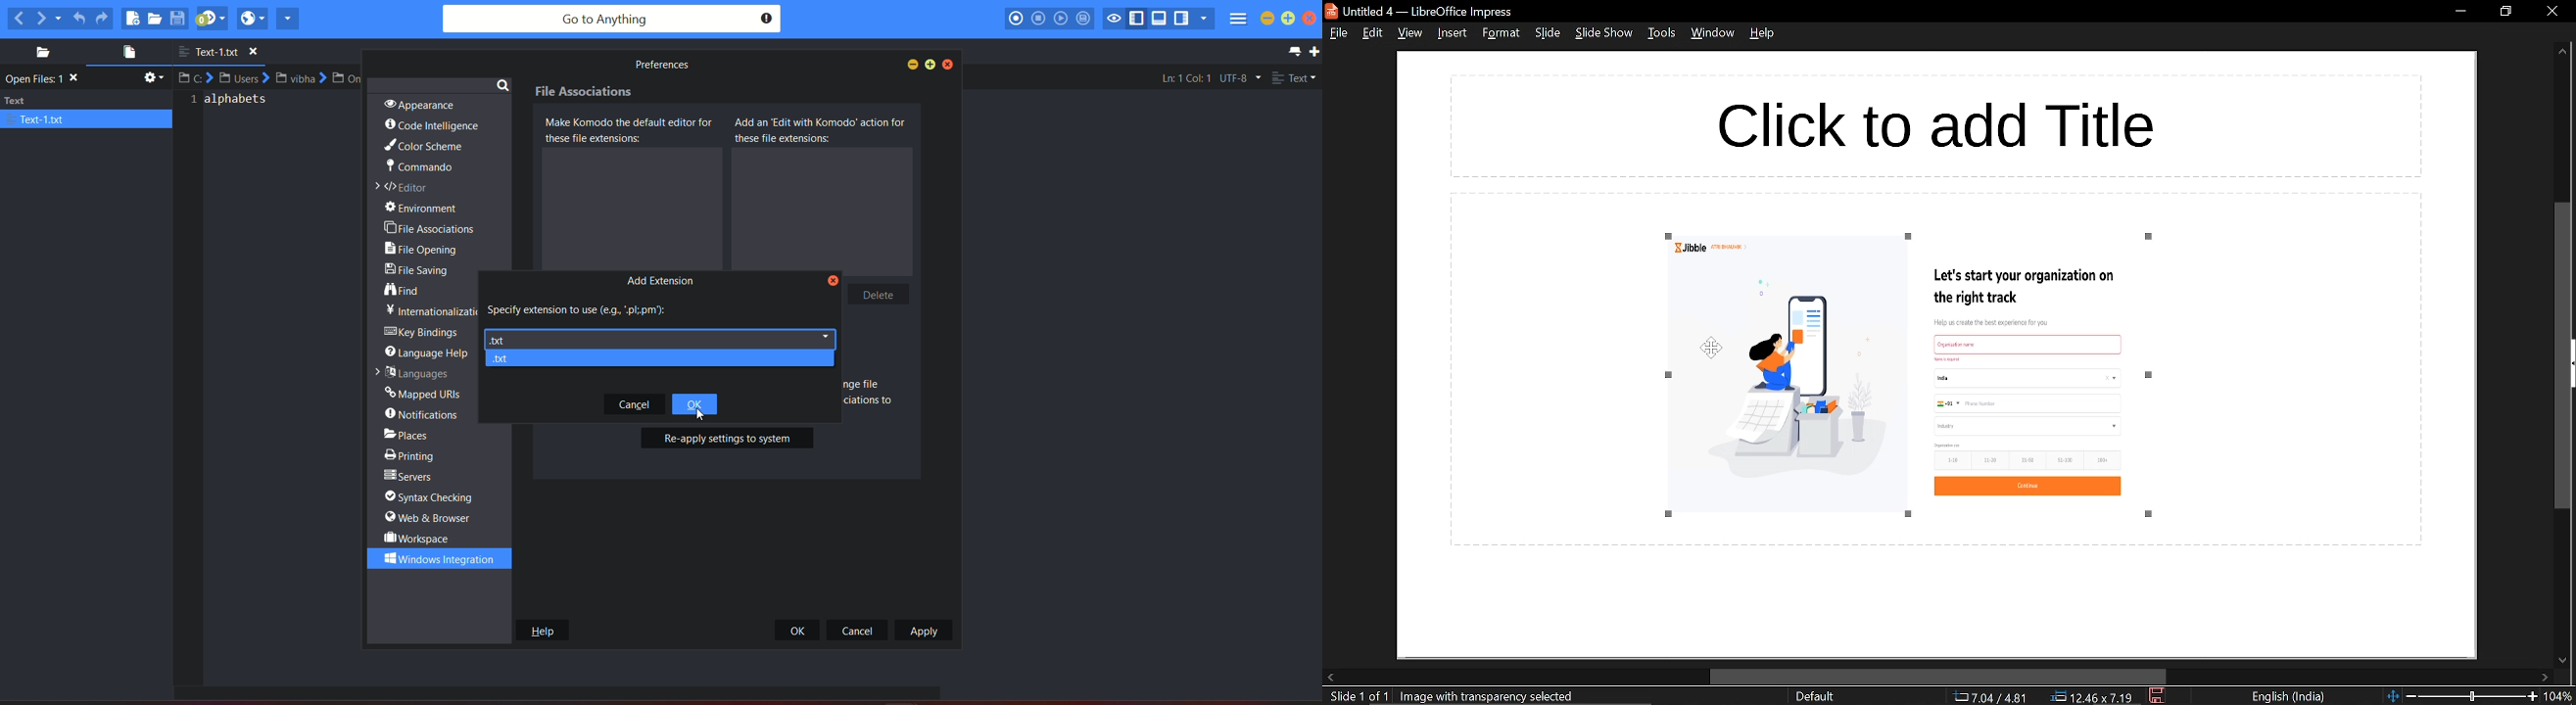 The height and width of the screenshot is (728, 2576). What do you see at coordinates (1955, 122) in the screenshot?
I see `space for title` at bounding box center [1955, 122].